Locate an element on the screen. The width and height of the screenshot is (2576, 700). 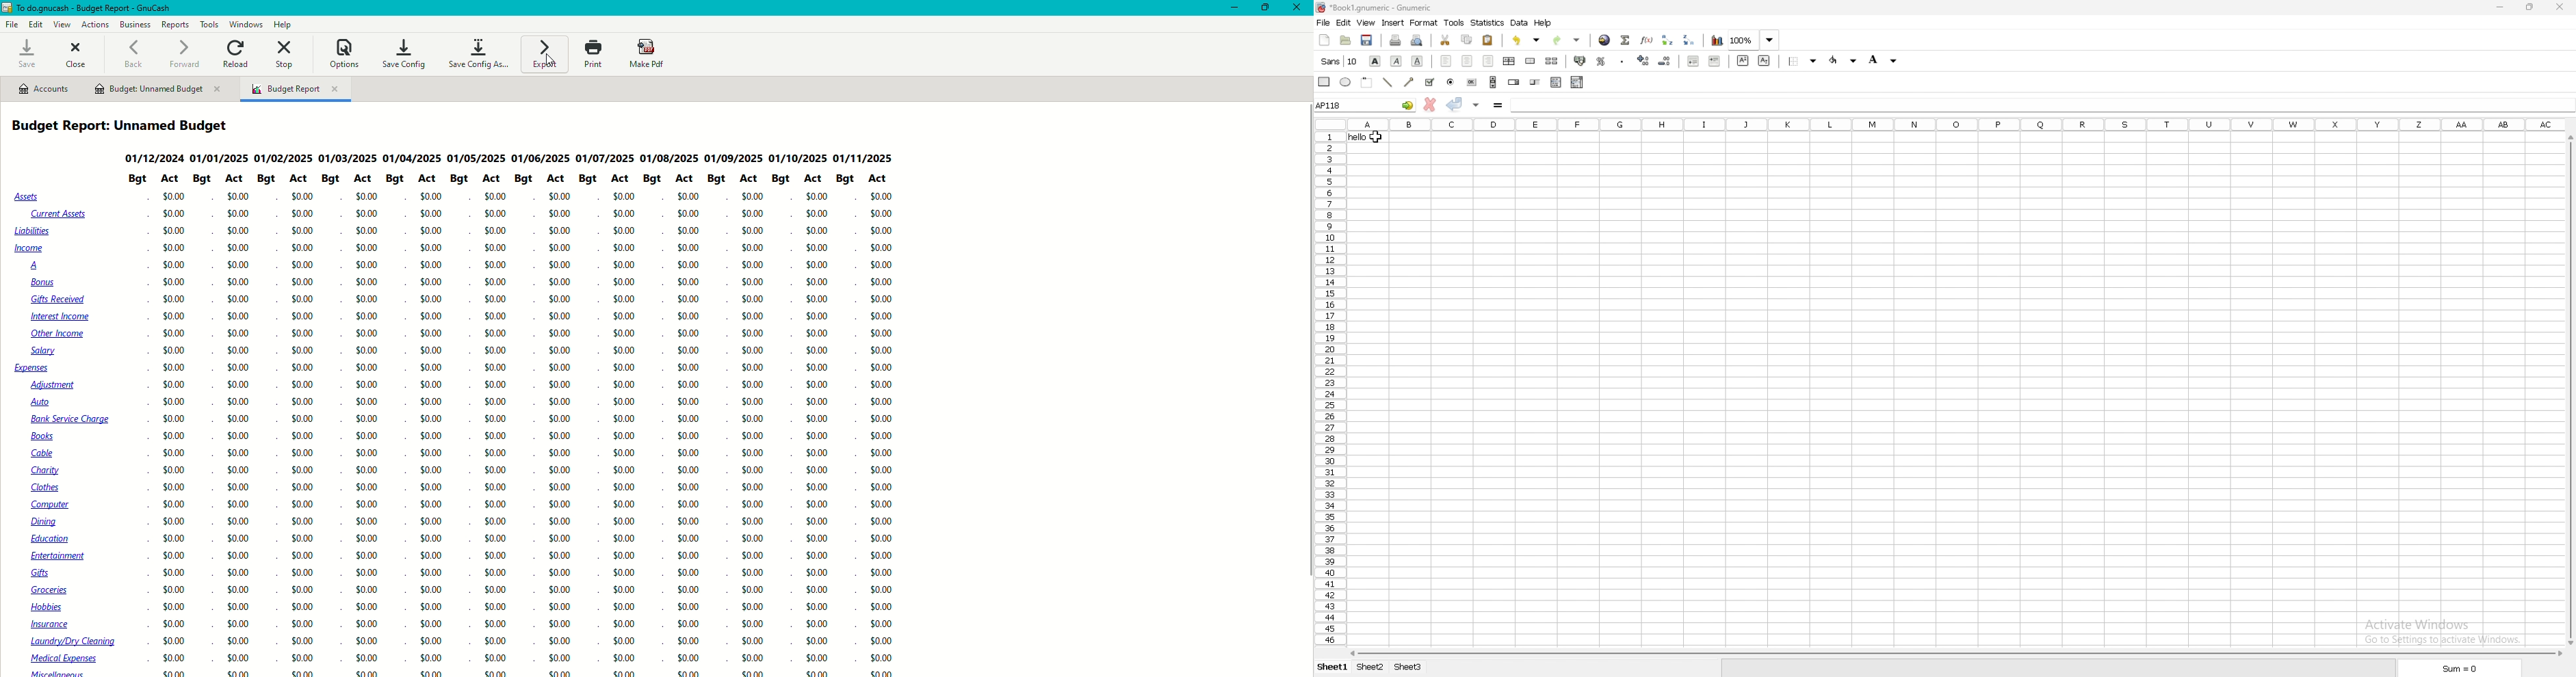
split merged cells is located at coordinates (1552, 60).